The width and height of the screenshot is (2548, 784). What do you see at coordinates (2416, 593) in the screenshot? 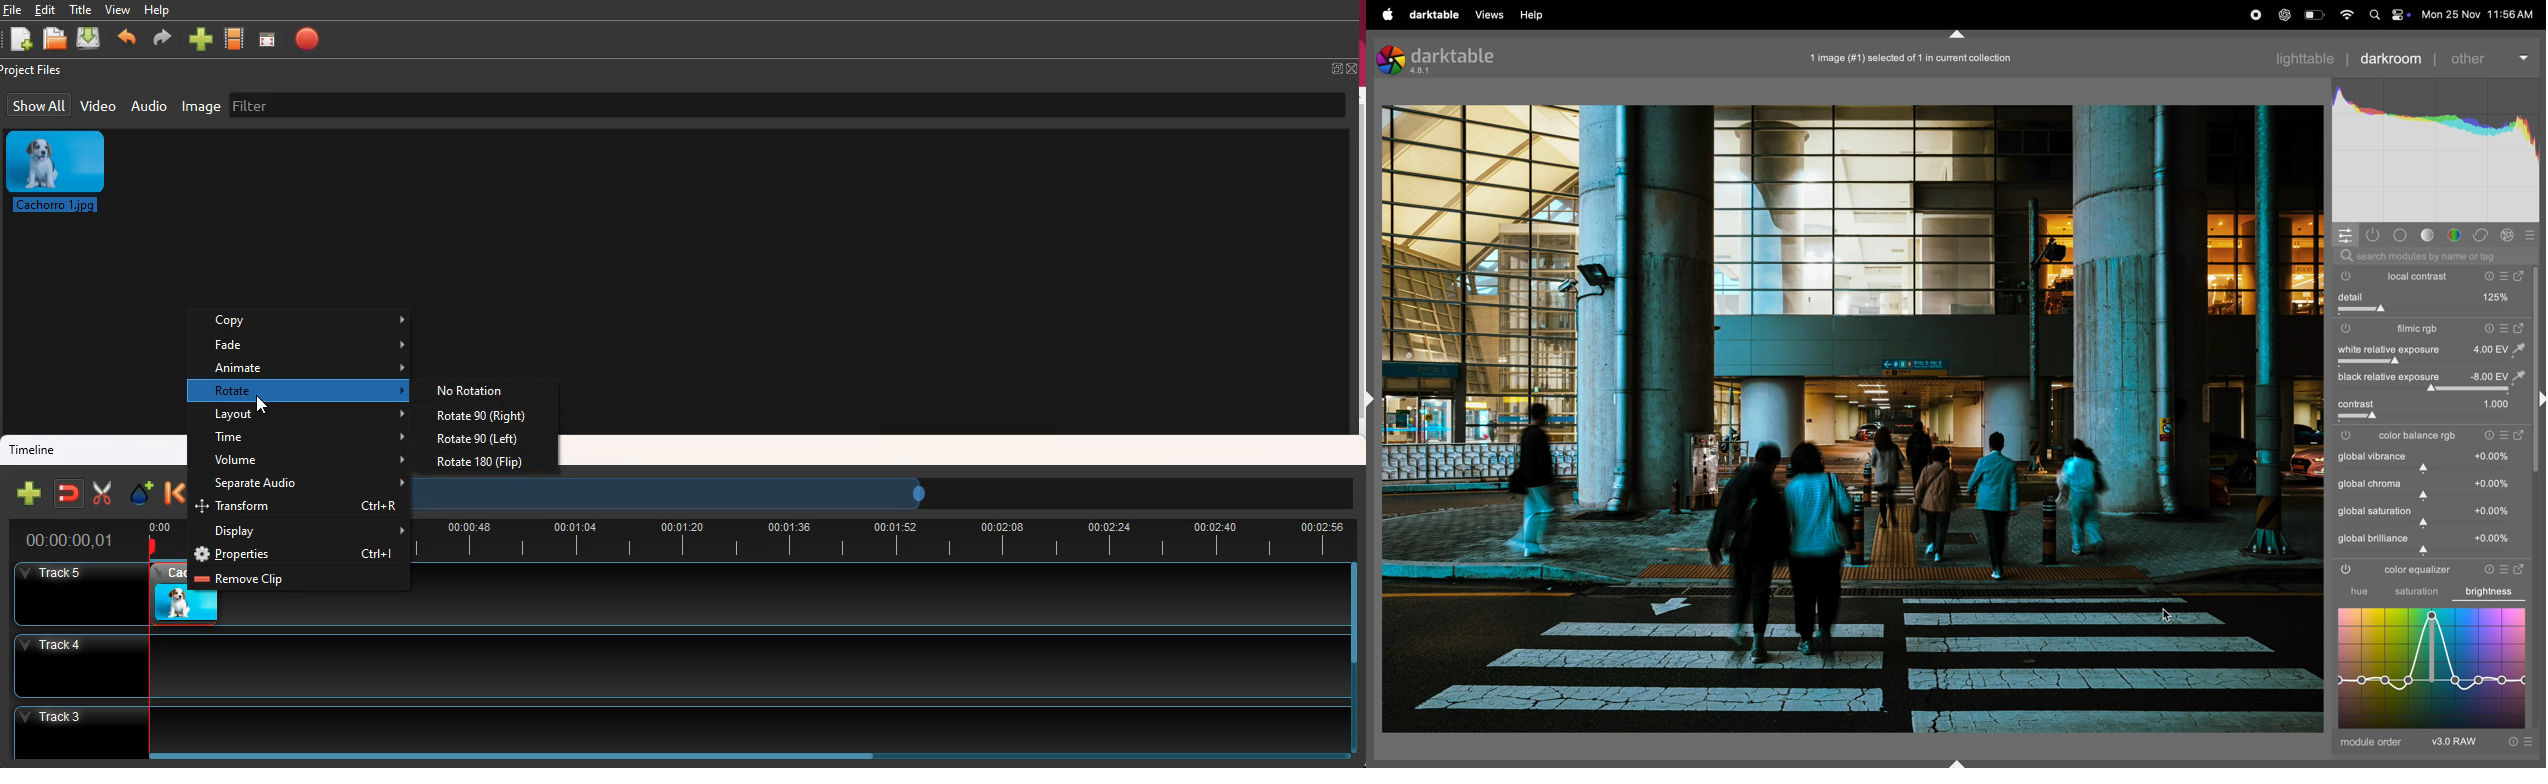
I see `saturation` at bounding box center [2416, 593].